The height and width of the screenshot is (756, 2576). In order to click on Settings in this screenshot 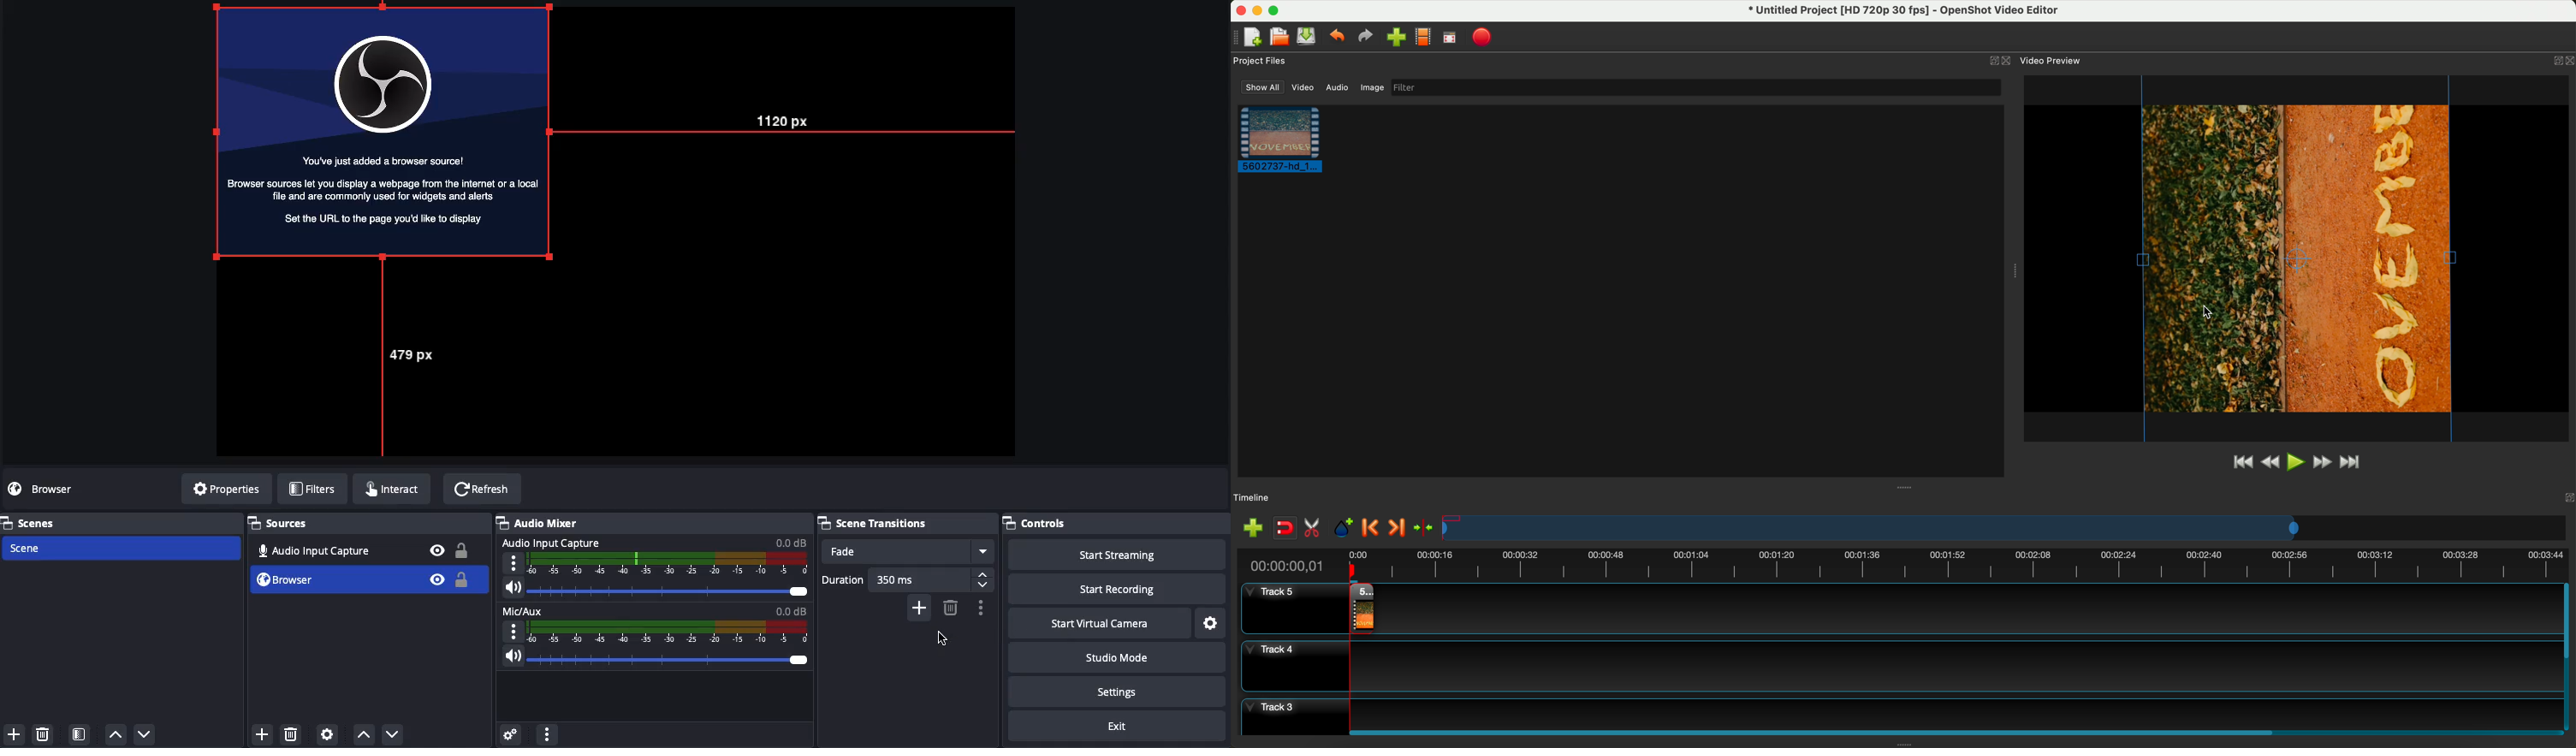, I will do `click(1113, 692)`.